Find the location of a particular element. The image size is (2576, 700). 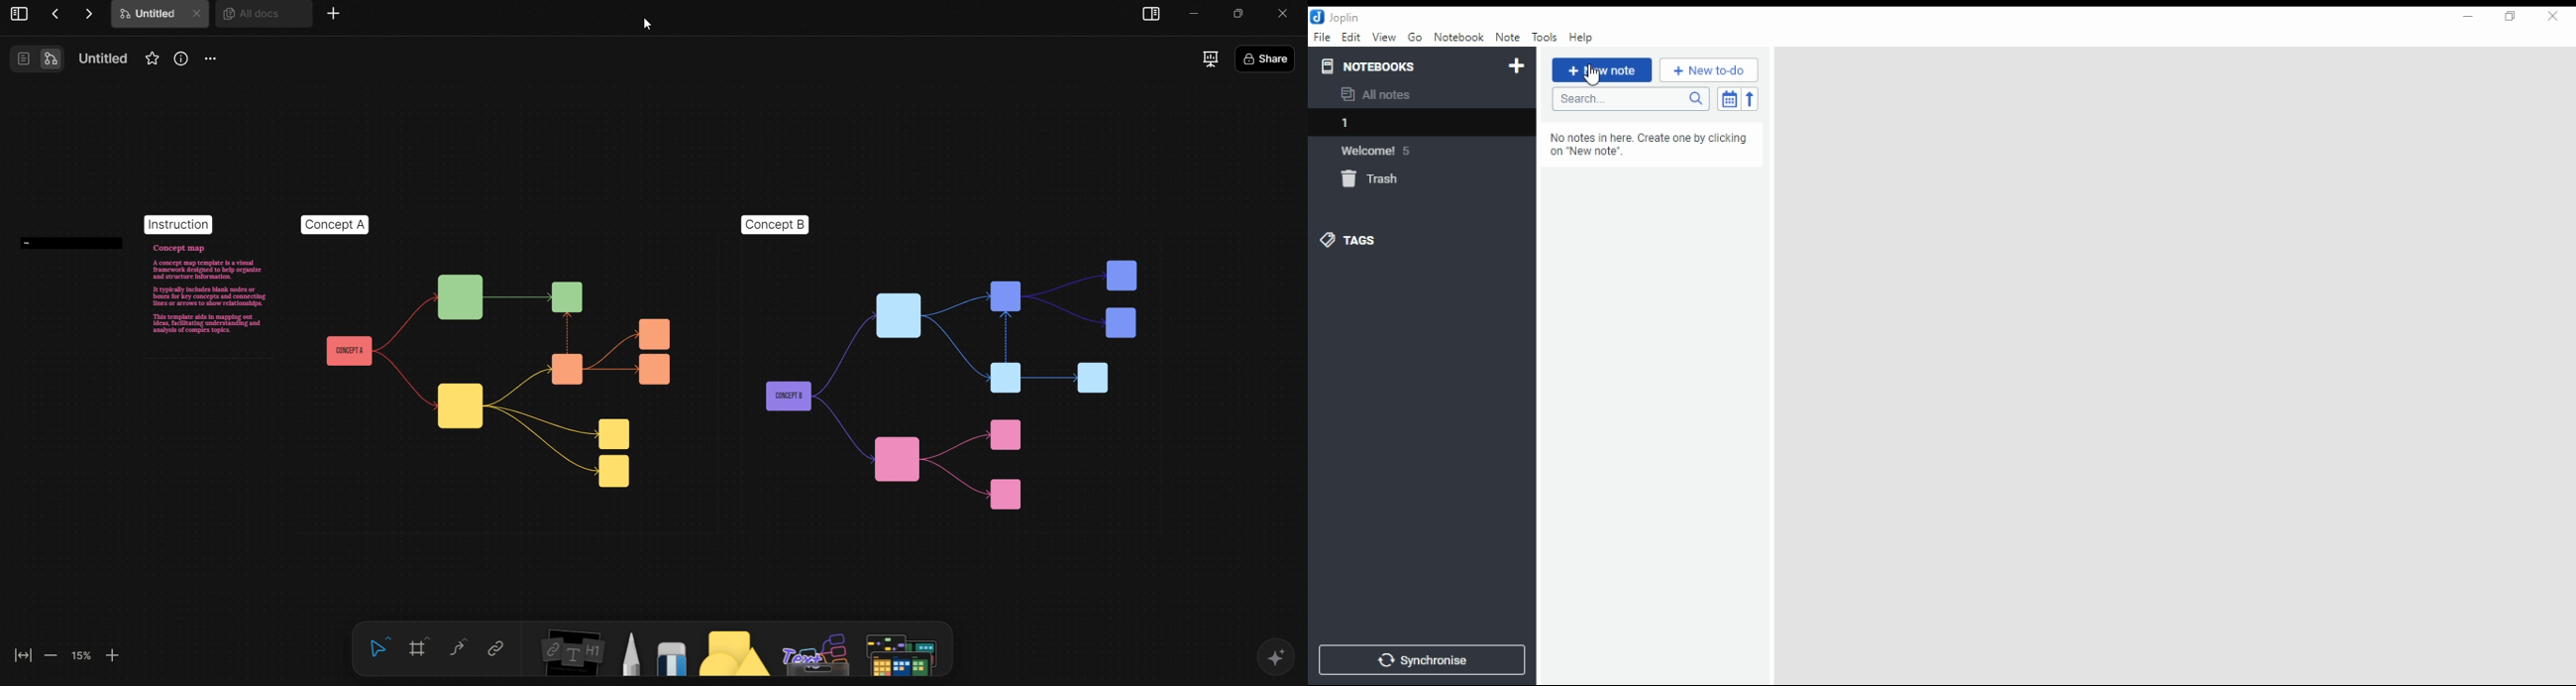

trash is located at coordinates (1371, 178).